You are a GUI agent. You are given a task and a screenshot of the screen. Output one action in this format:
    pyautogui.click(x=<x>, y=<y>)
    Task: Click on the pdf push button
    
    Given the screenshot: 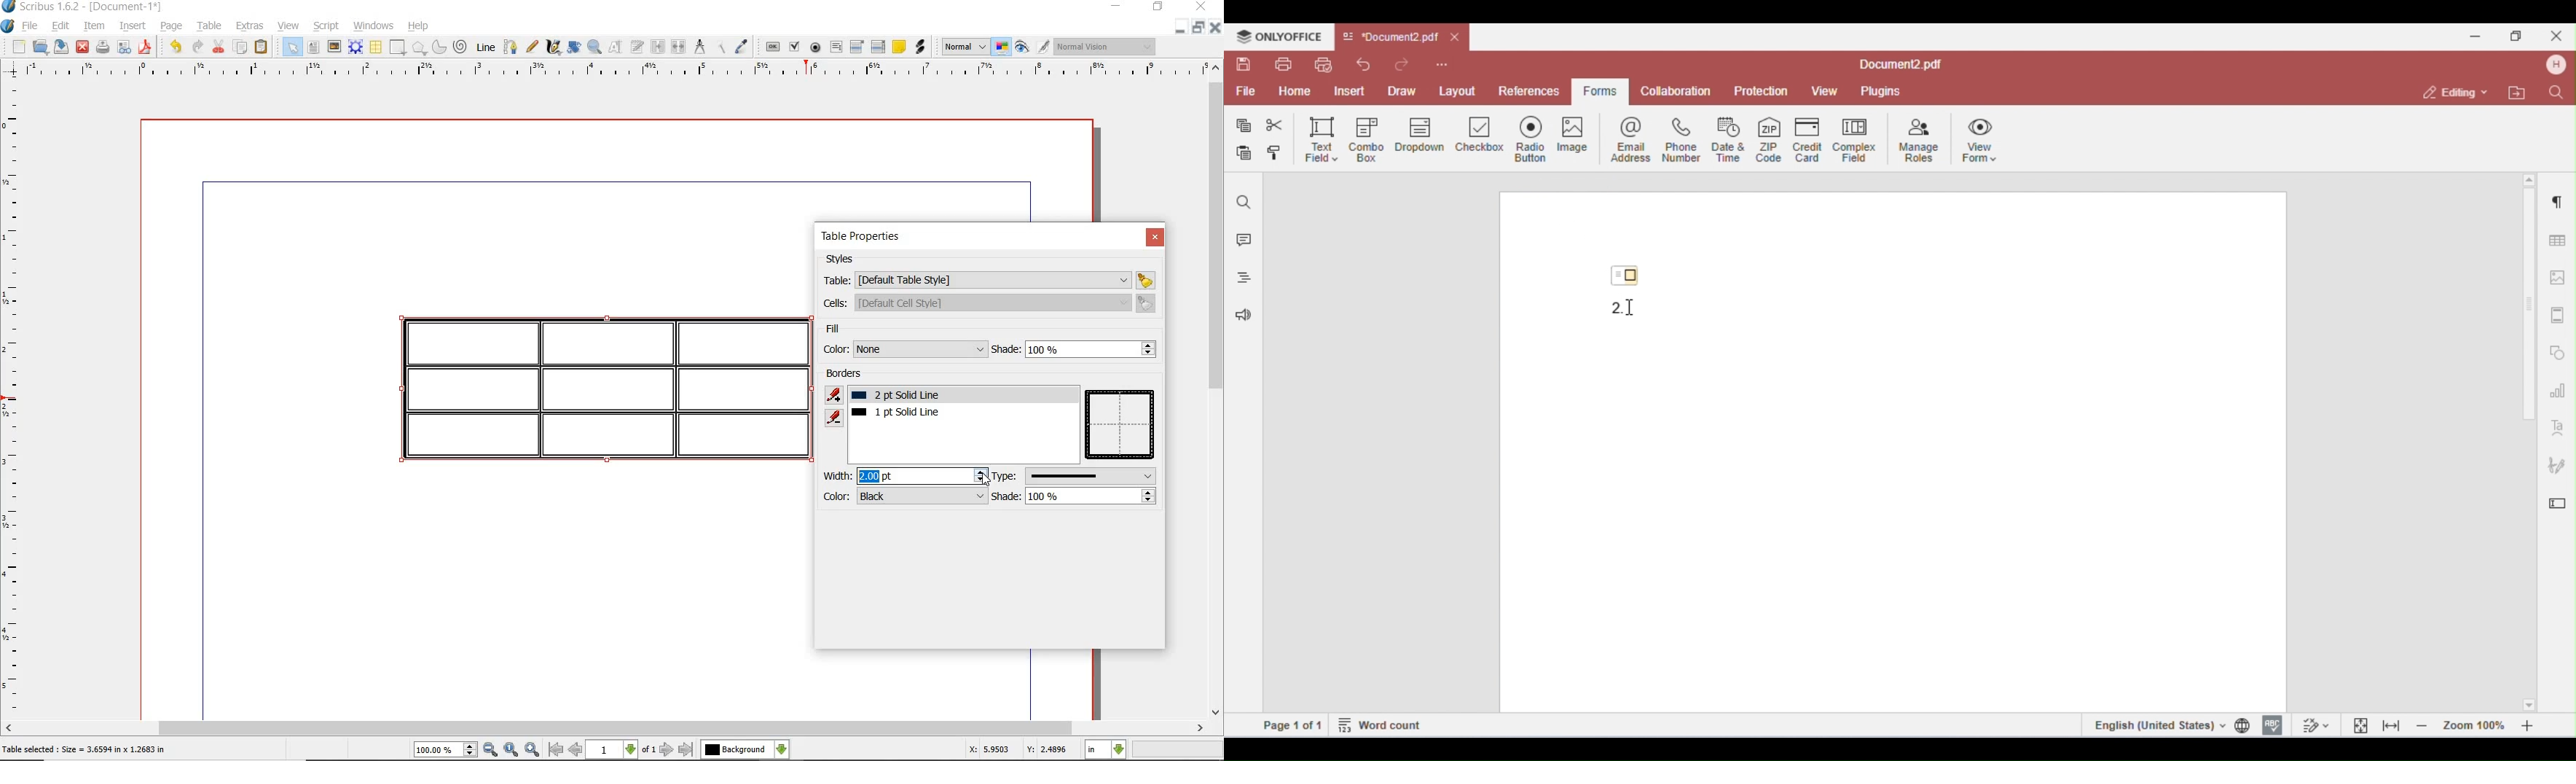 What is the action you would take?
    pyautogui.click(x=773, y=47)
    